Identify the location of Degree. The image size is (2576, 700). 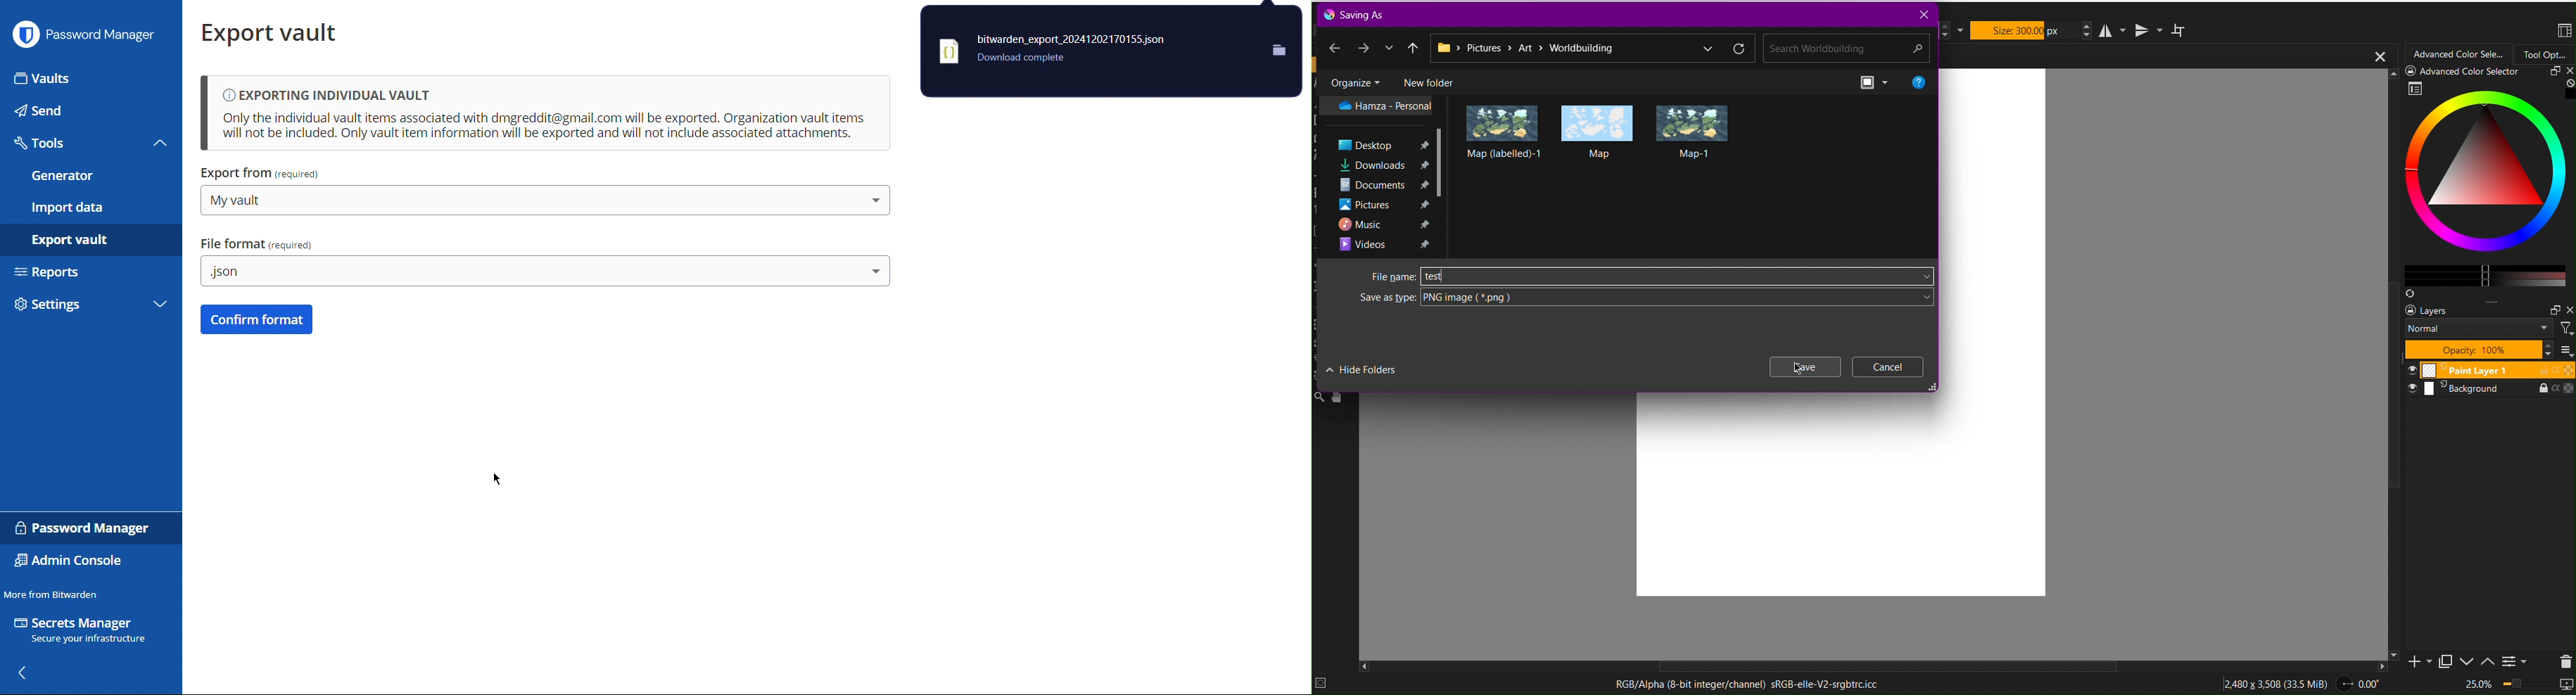
(2364, 682).